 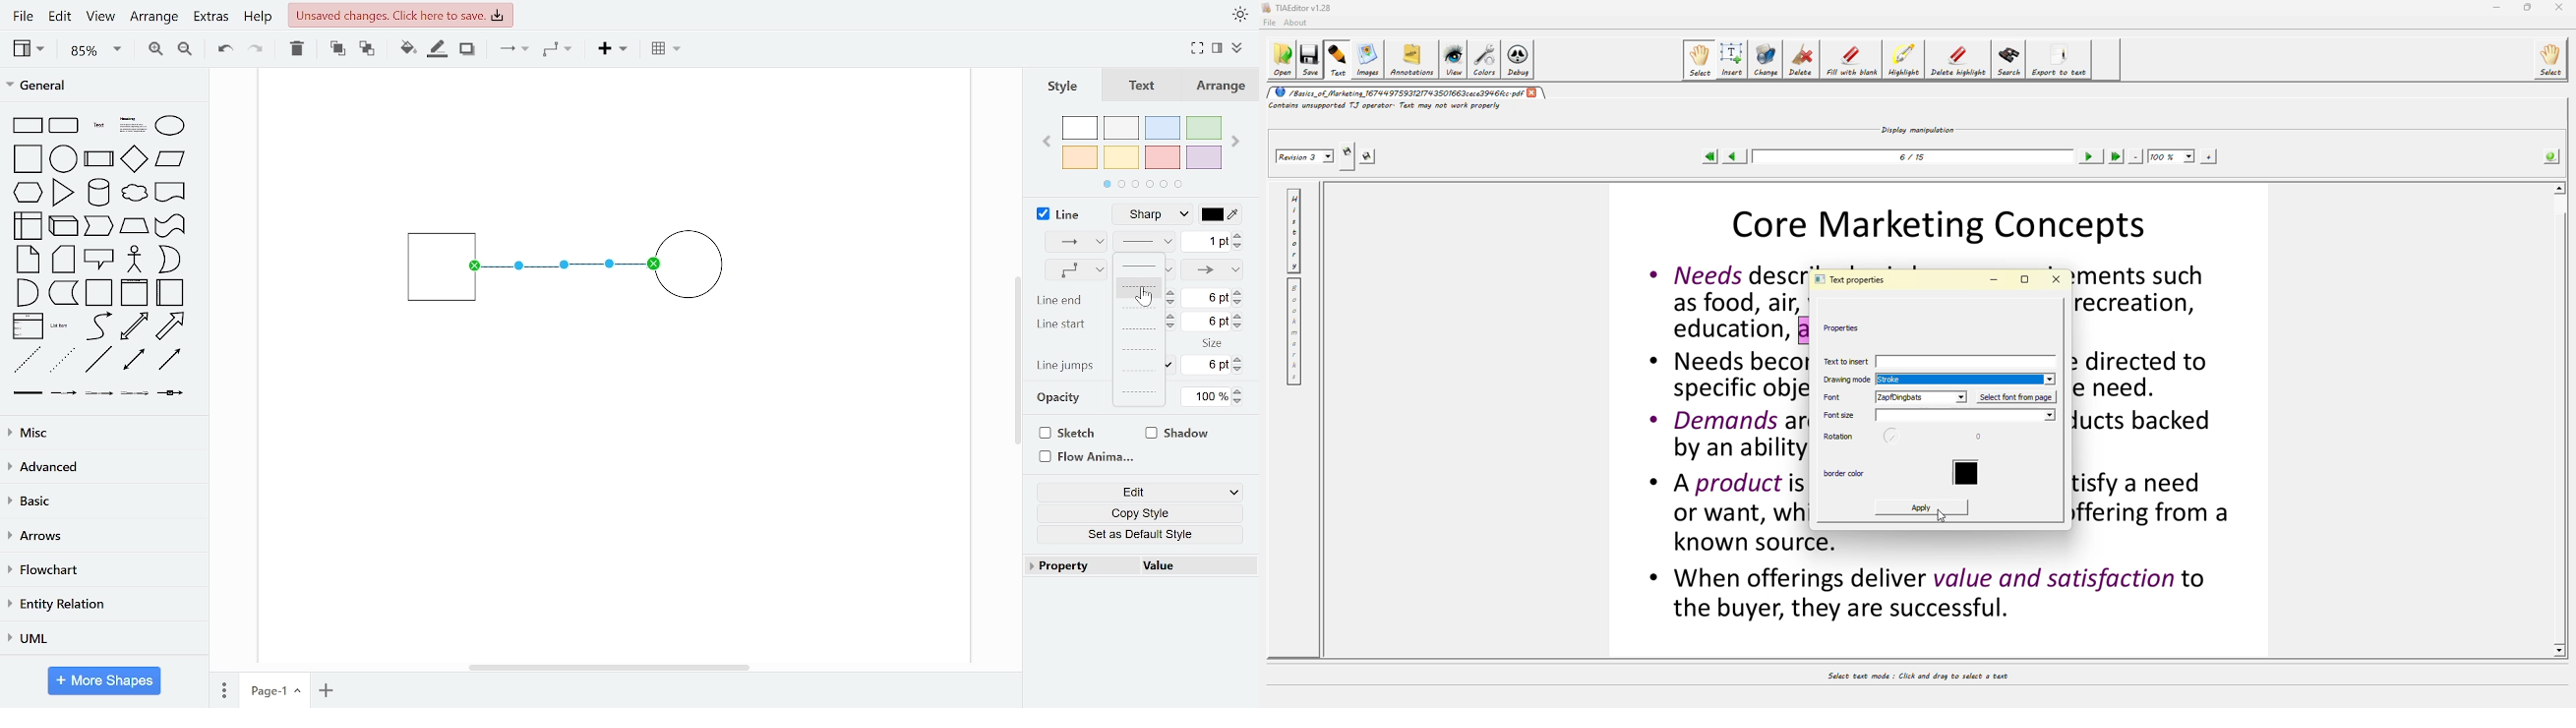 What do you see at coordinates (30, 227) in the screenshot?
I see `internal storage` at bounding box center [30, 227].